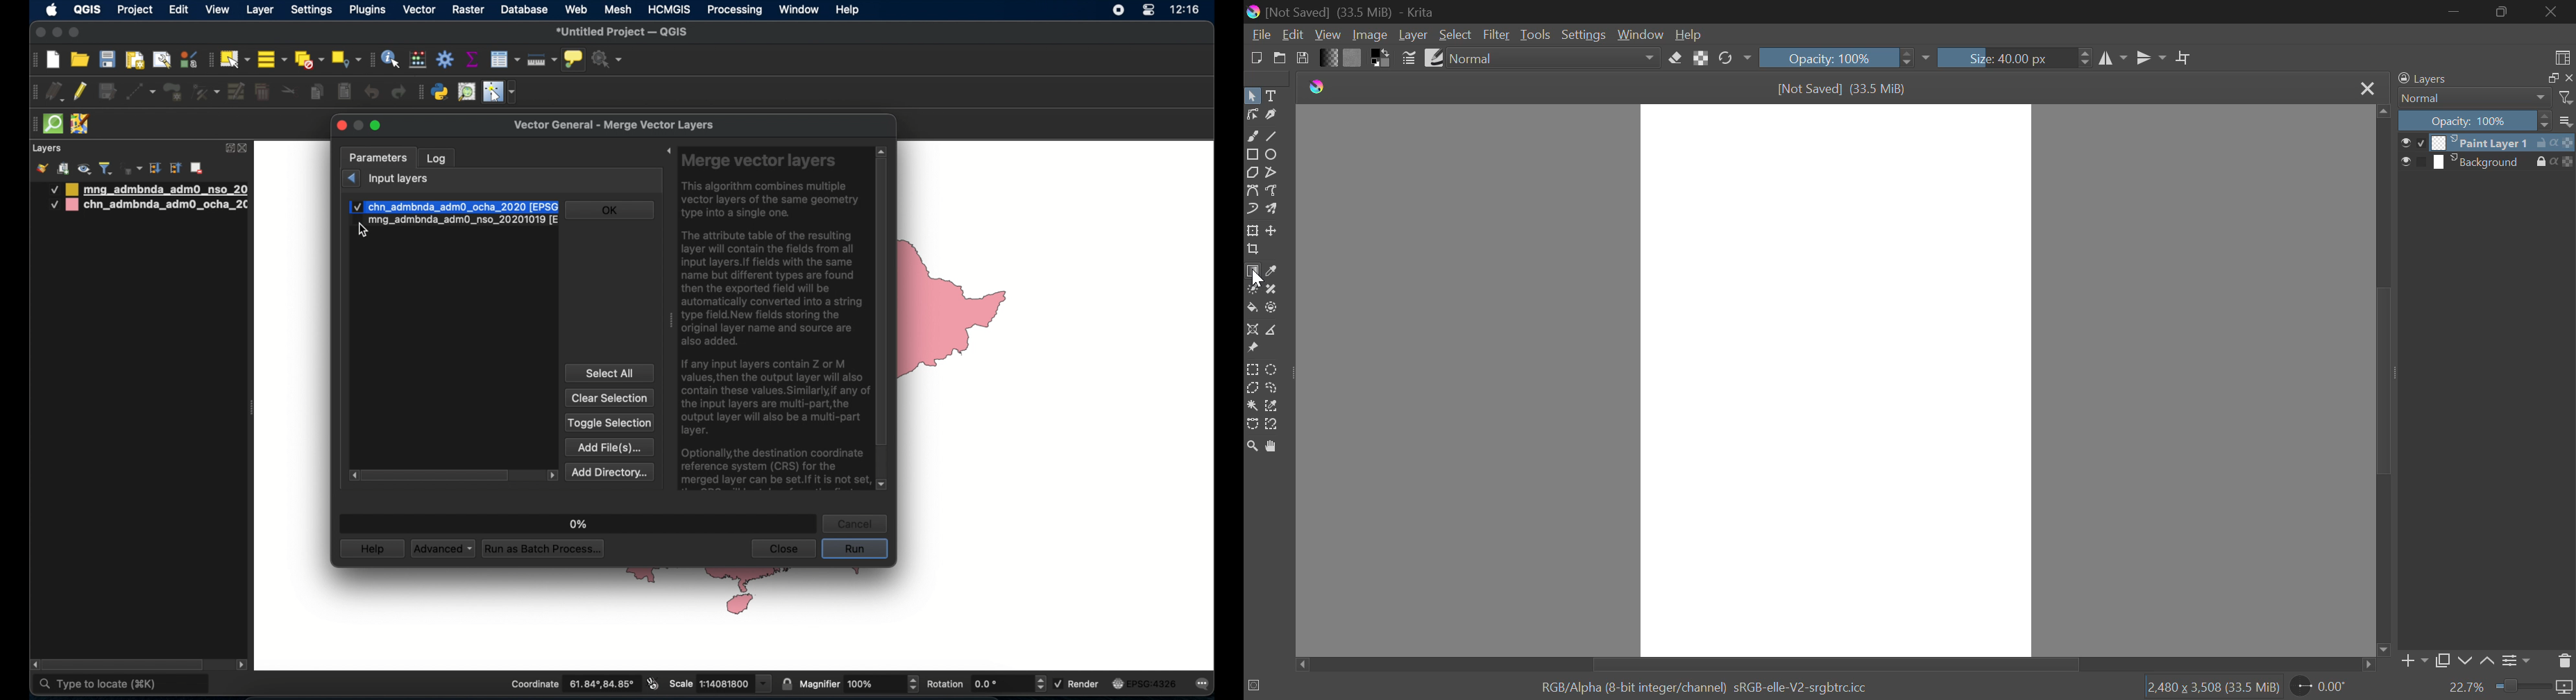 This screenshot has width=2576, height=700. Describe the element at coordinates (420, 91) in the screenshot. I see `plugins toolbar` at that location.